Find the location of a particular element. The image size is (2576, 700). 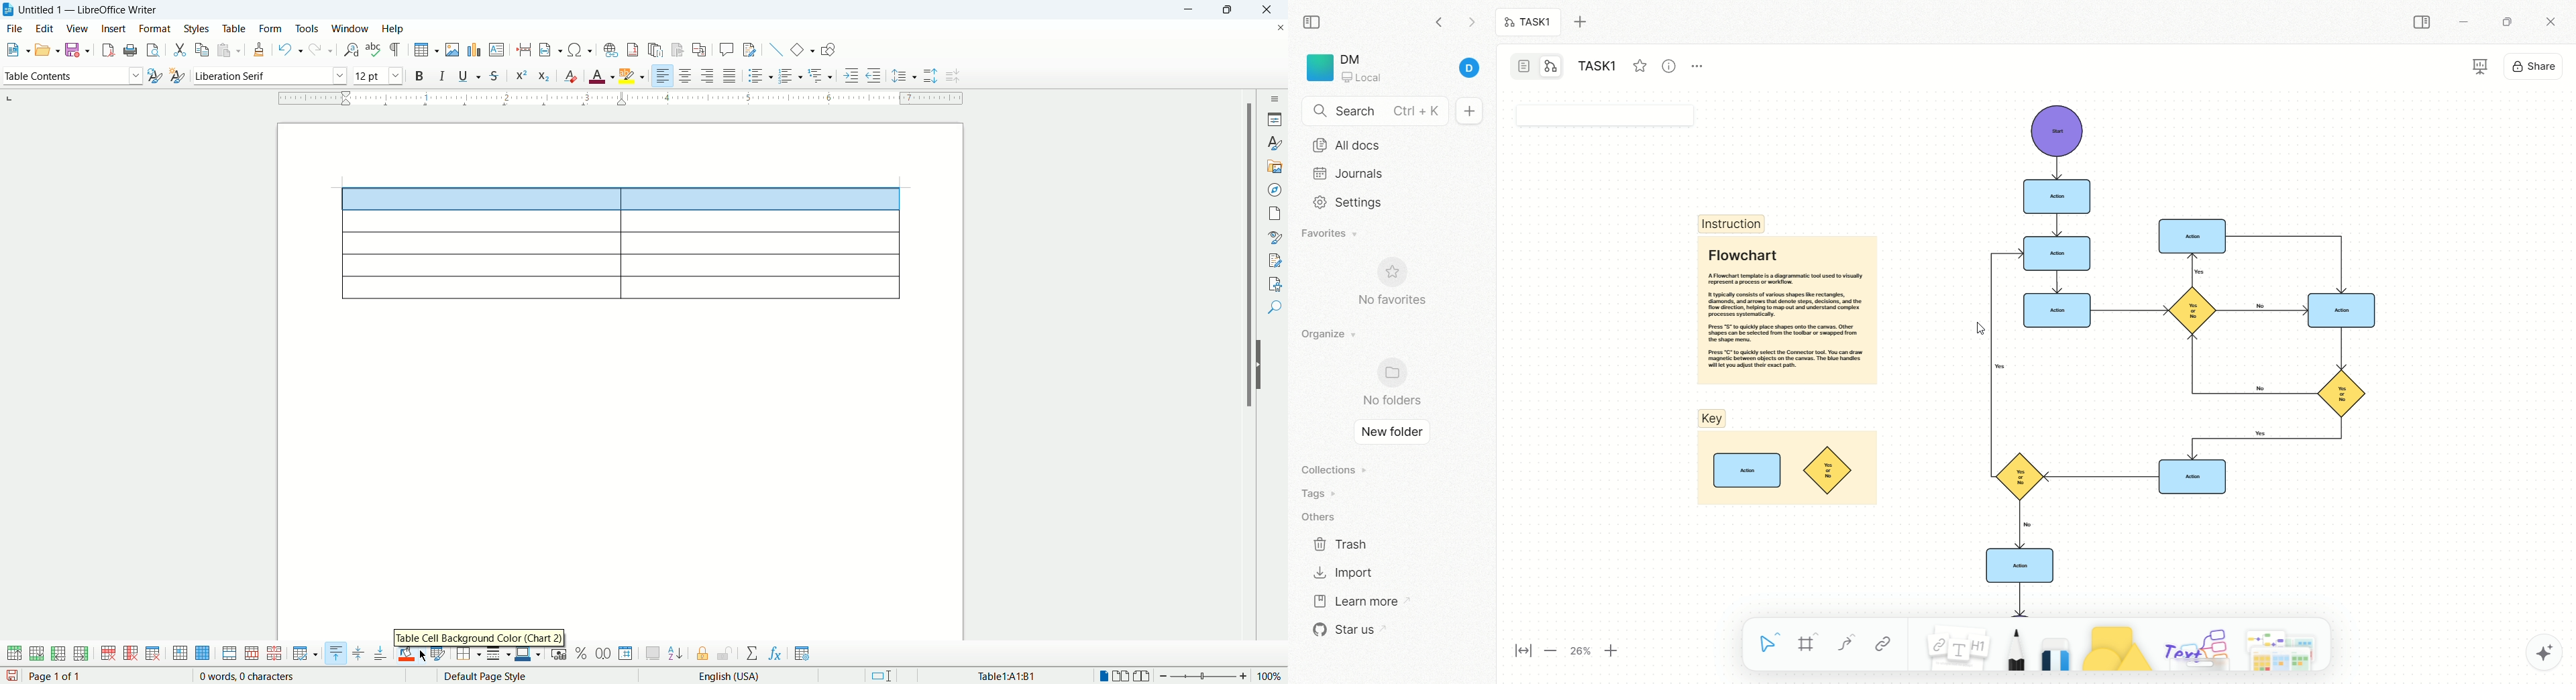

window is located at coordinates (352, 28).